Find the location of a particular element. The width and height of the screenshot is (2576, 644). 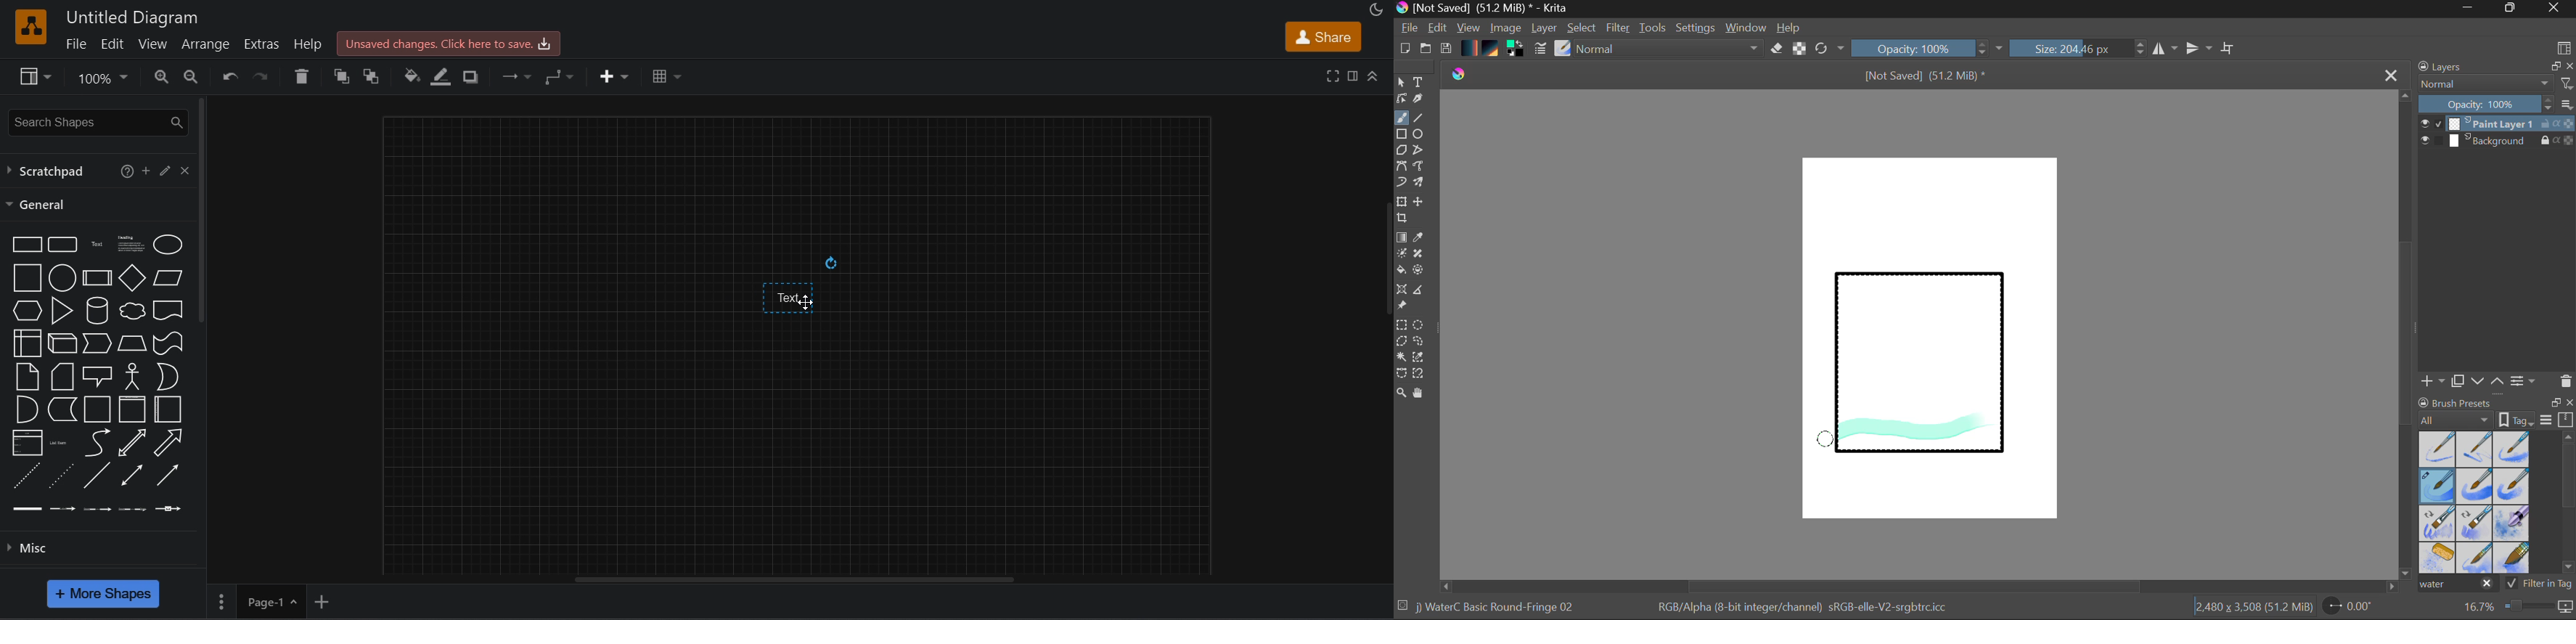

Tools is located at coordinates (1654, 28).